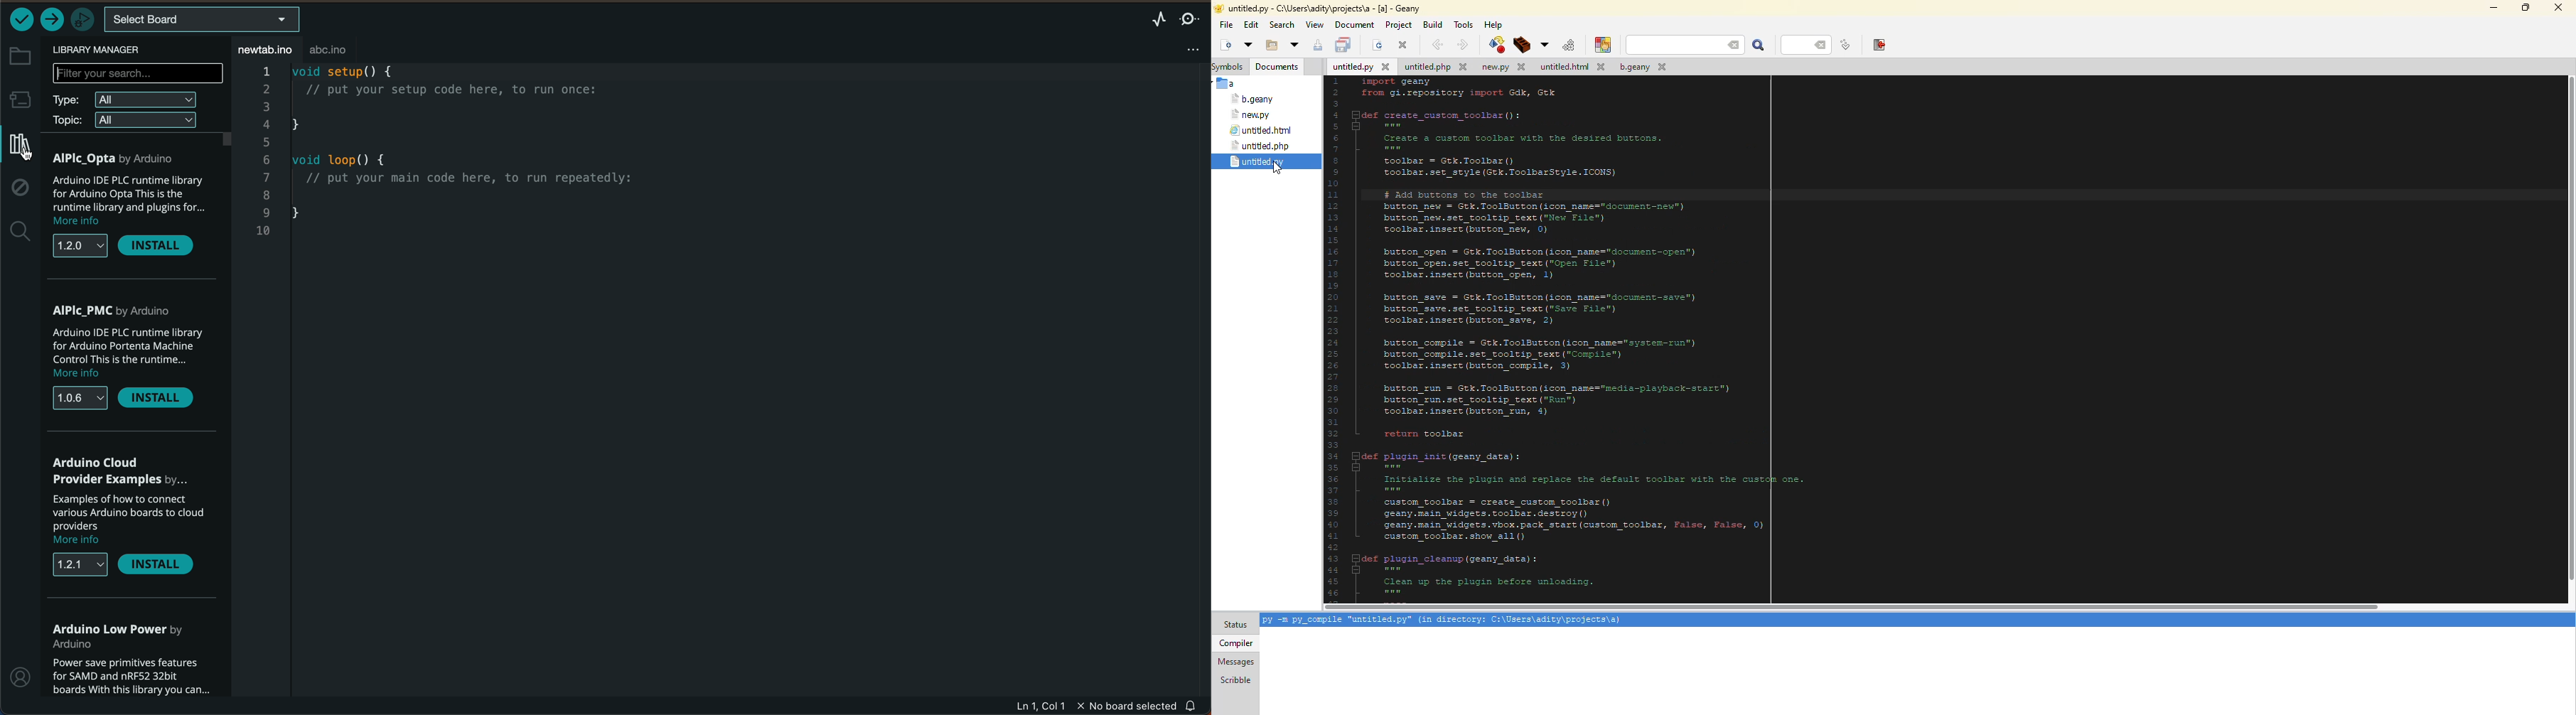 Image resolution: width=2576 pixels, height=728 pixels. I want to click on select board, so click(202, 21).